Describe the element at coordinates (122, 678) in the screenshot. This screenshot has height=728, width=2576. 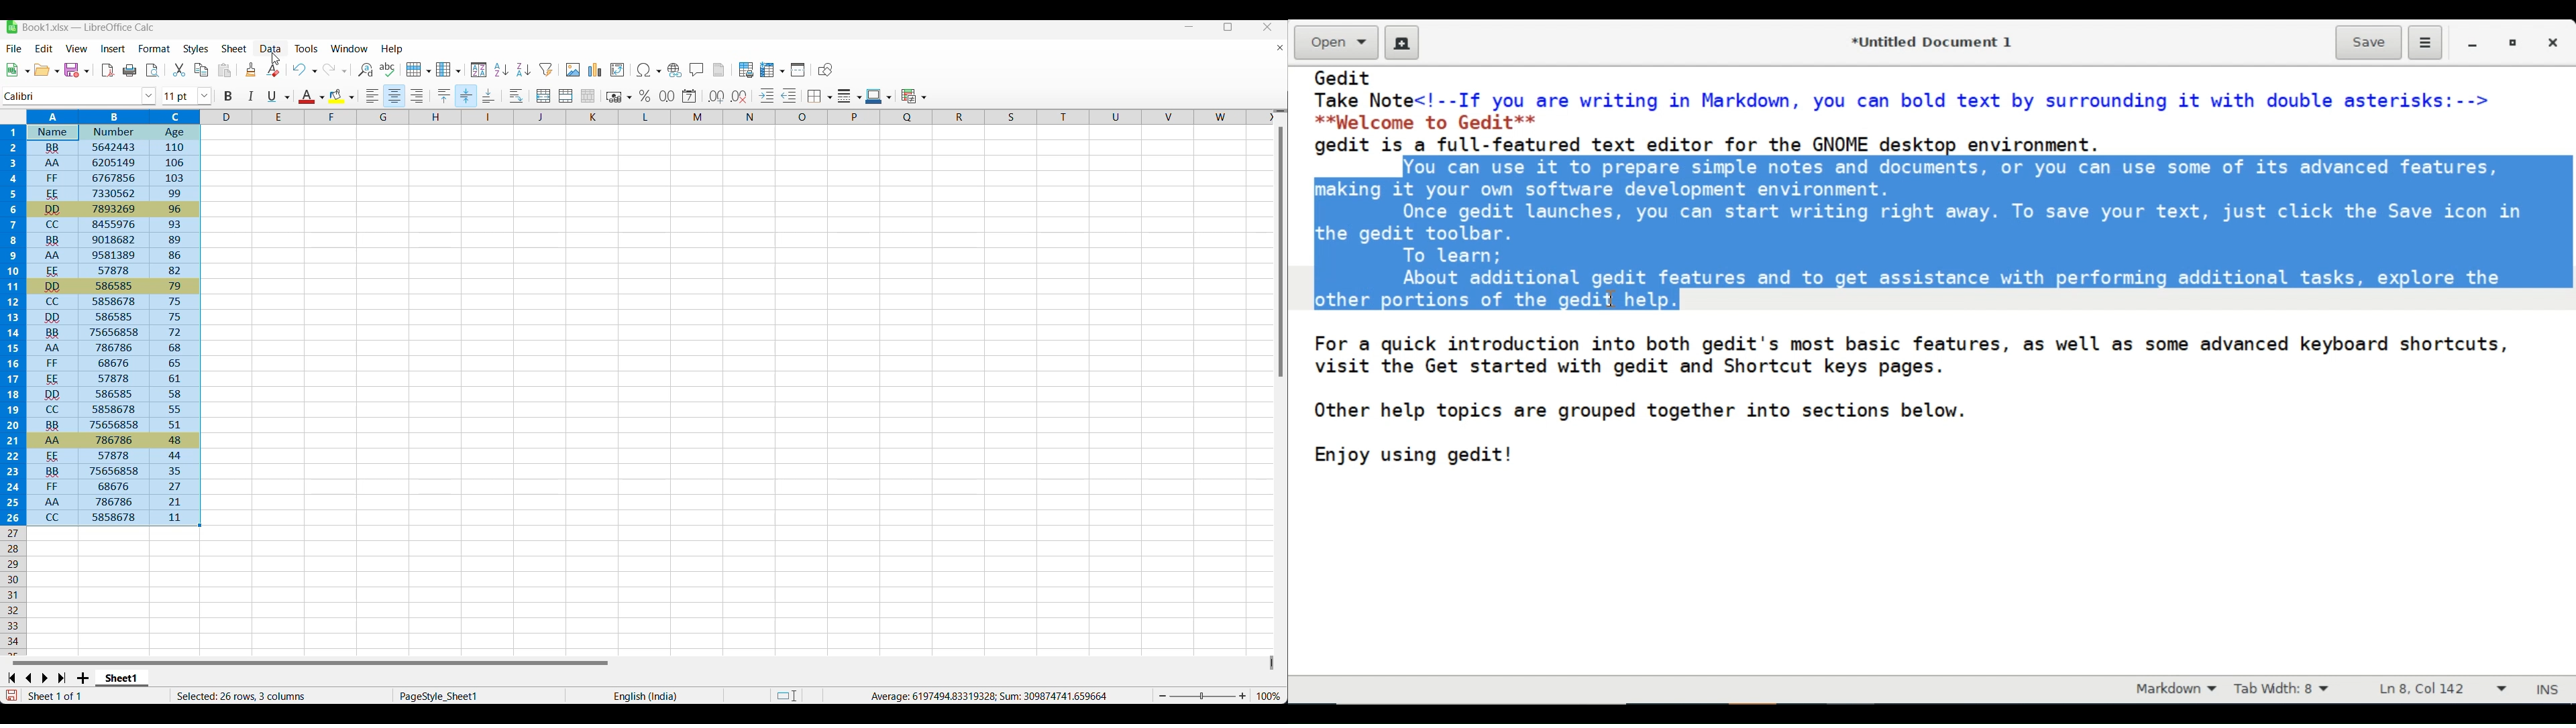
I see `Current sheet` at that location.